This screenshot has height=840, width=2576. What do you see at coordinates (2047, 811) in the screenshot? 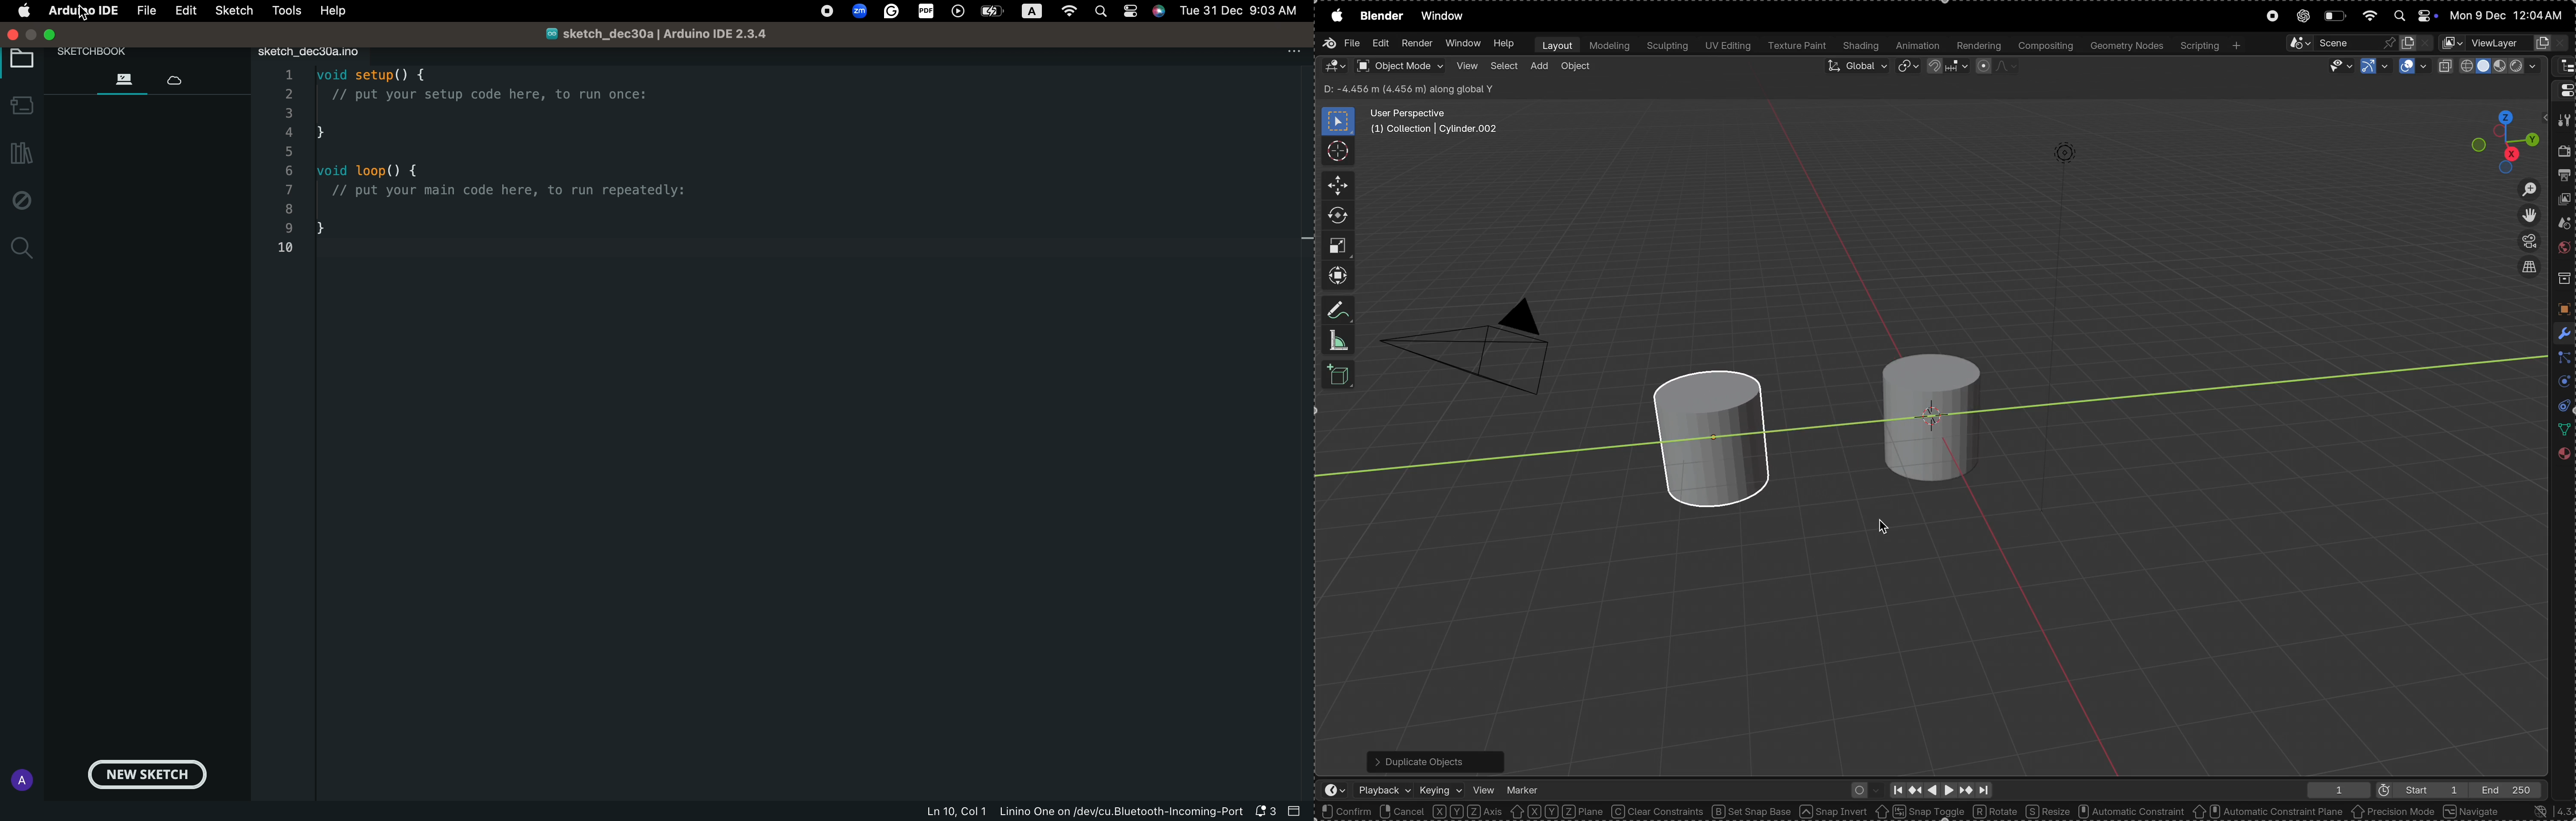
I see `resize` at bounding box center [2047, 811].